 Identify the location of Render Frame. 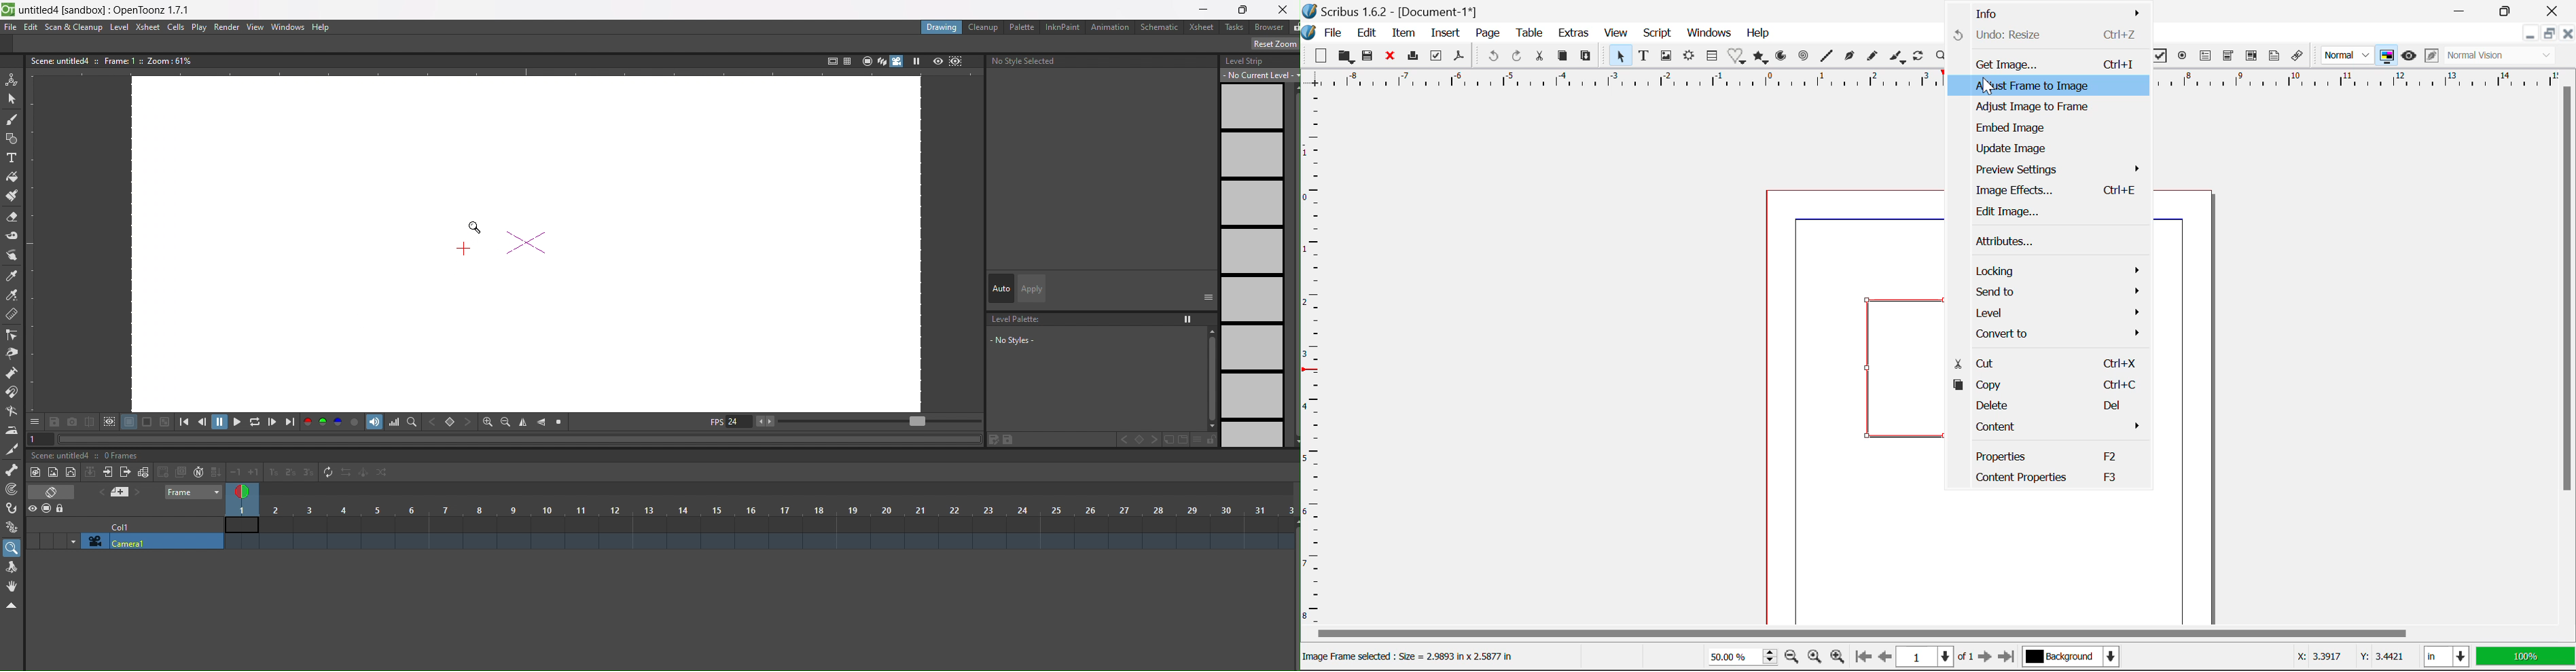
(1691, 58).